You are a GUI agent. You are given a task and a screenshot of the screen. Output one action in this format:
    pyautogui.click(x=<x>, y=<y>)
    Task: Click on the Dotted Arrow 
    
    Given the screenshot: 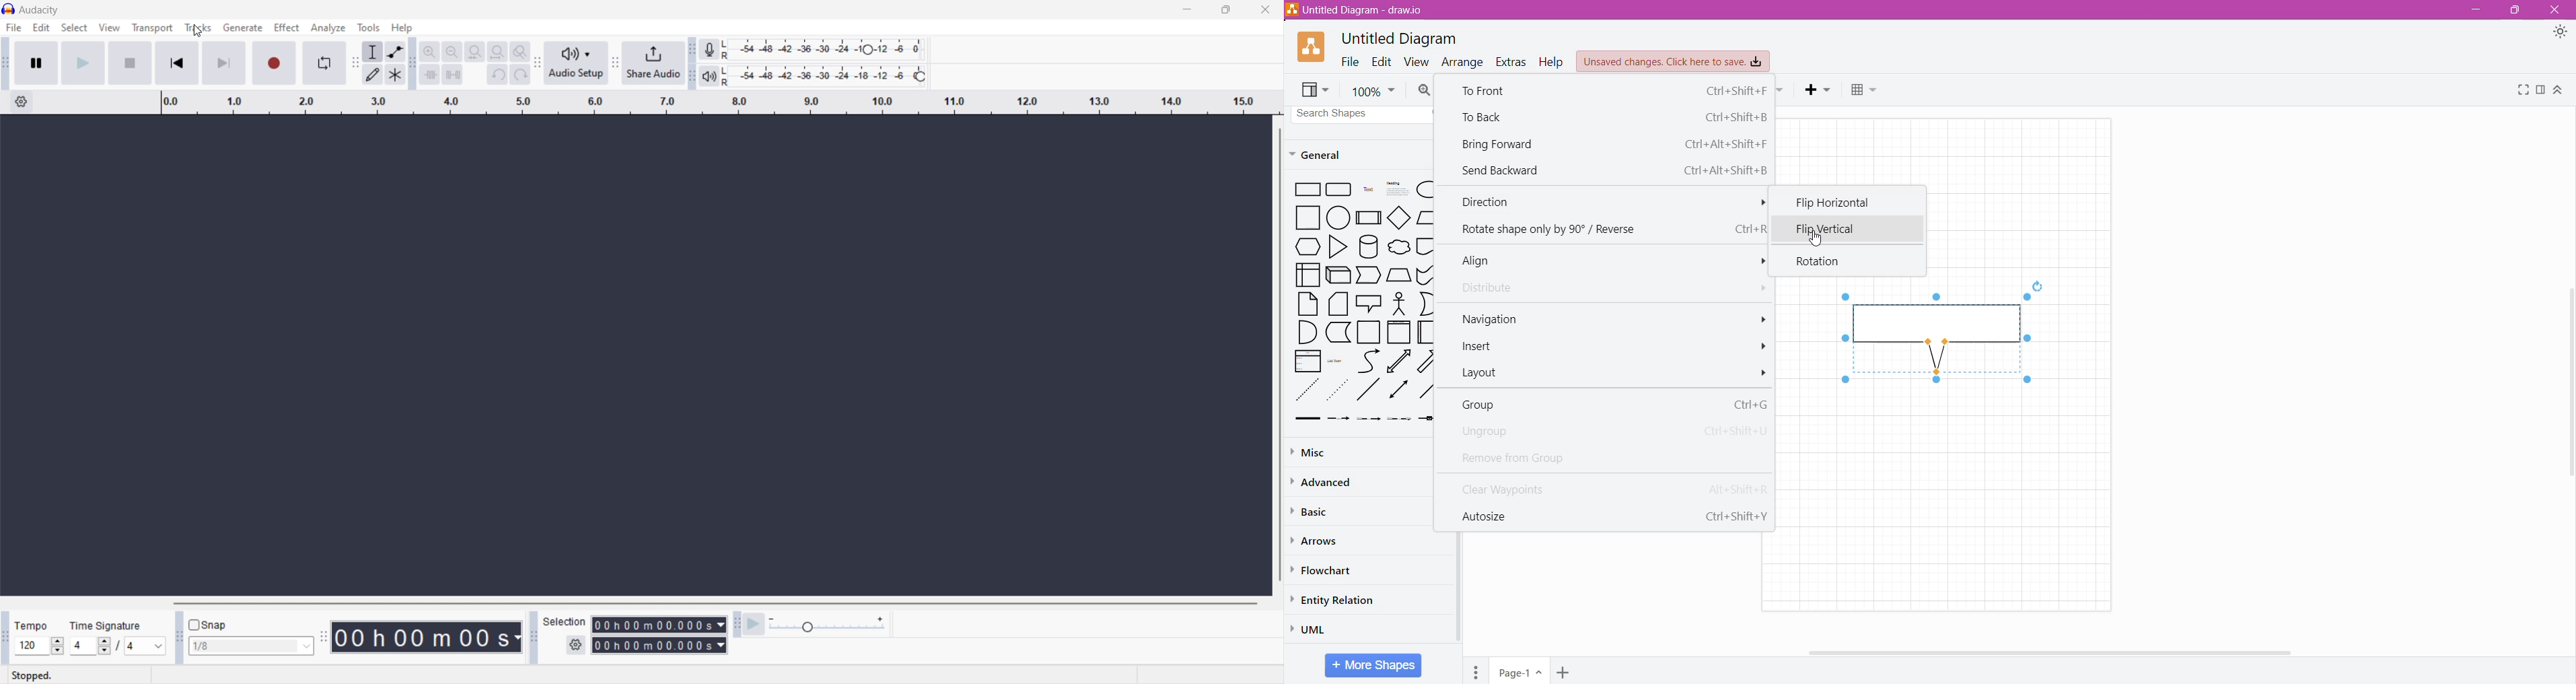 What is the action you would take?
    pyautogui.click(x=1400, y=421)
    